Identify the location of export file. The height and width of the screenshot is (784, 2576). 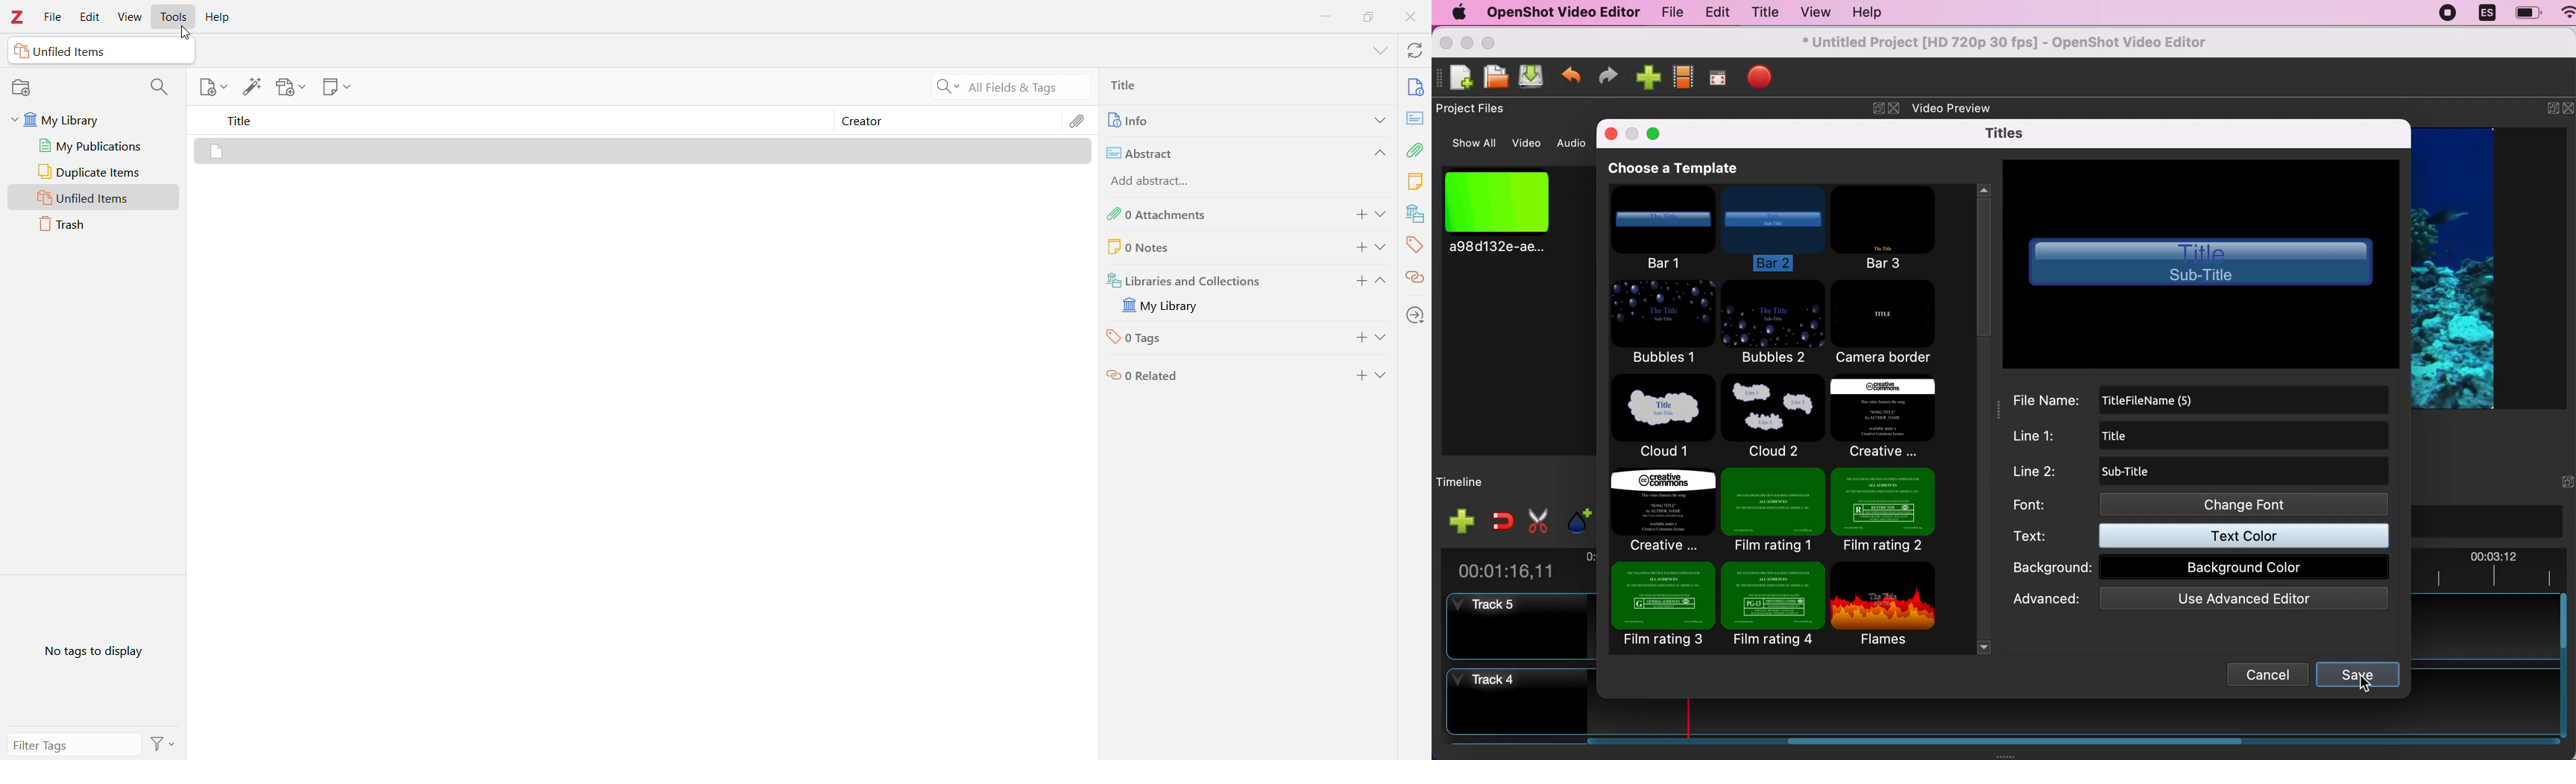
(1767, 79).